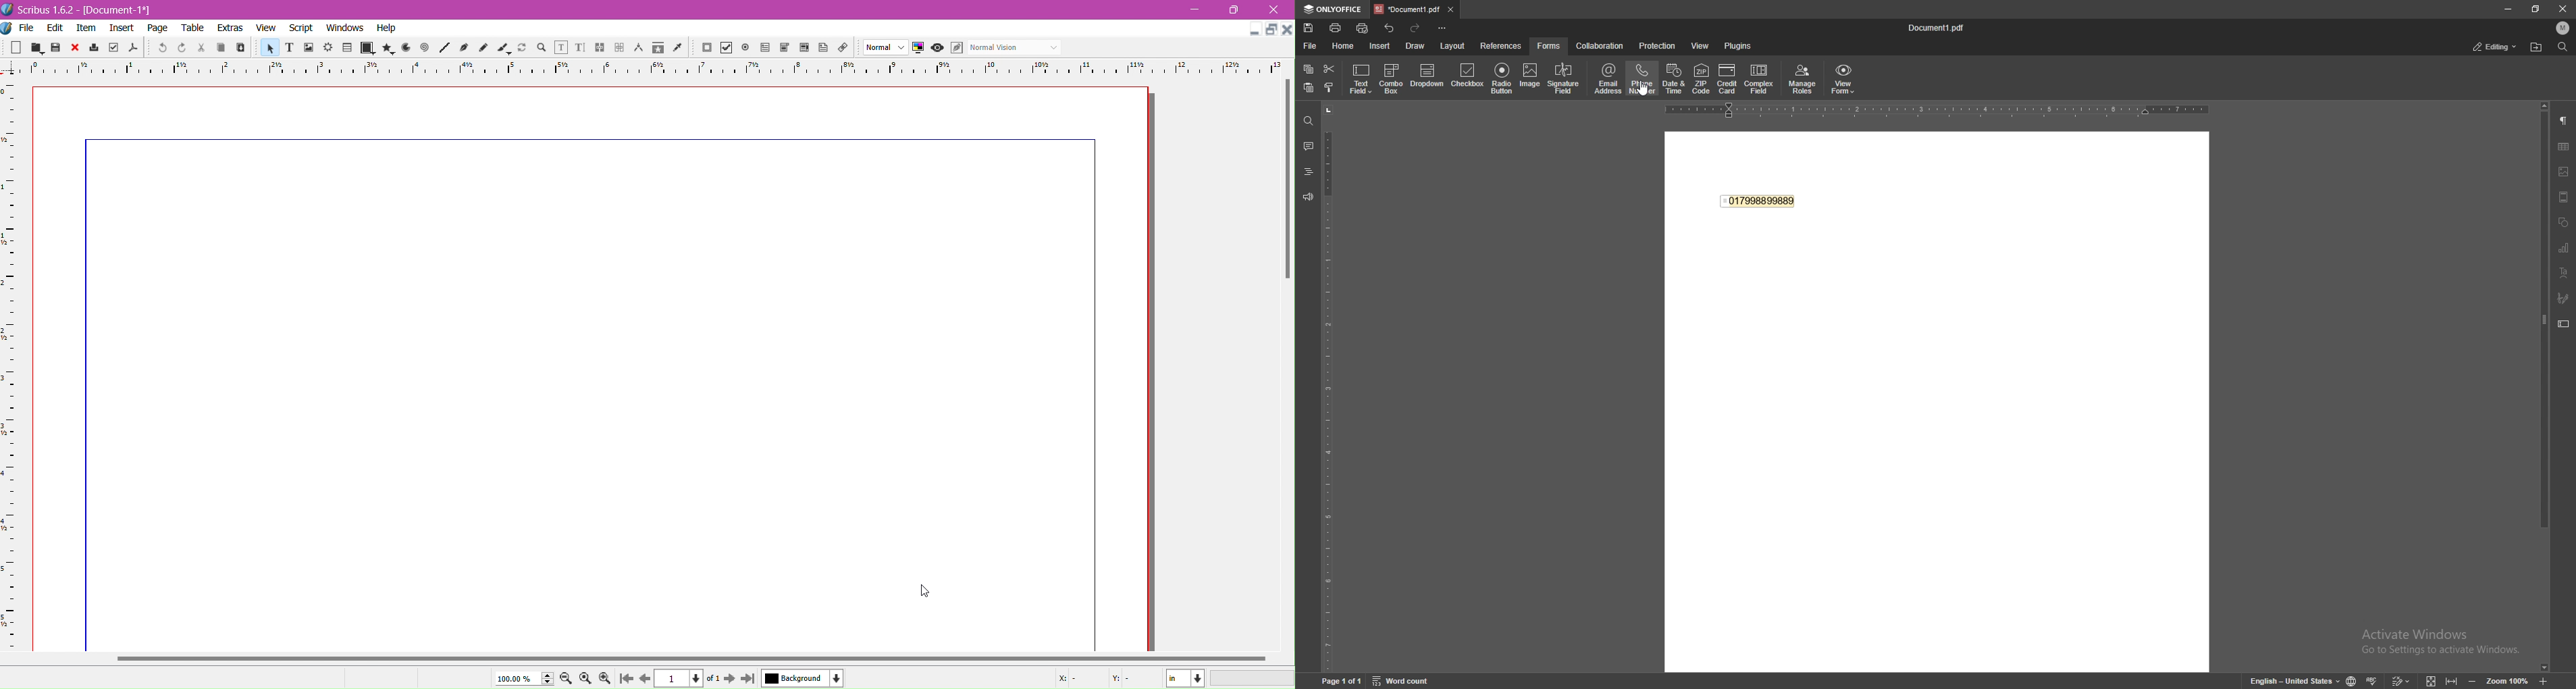 The image size is (2576, 700). Describe the element at coordinates (1285, 223) in the screenshot. I see `Scroll` at that location.